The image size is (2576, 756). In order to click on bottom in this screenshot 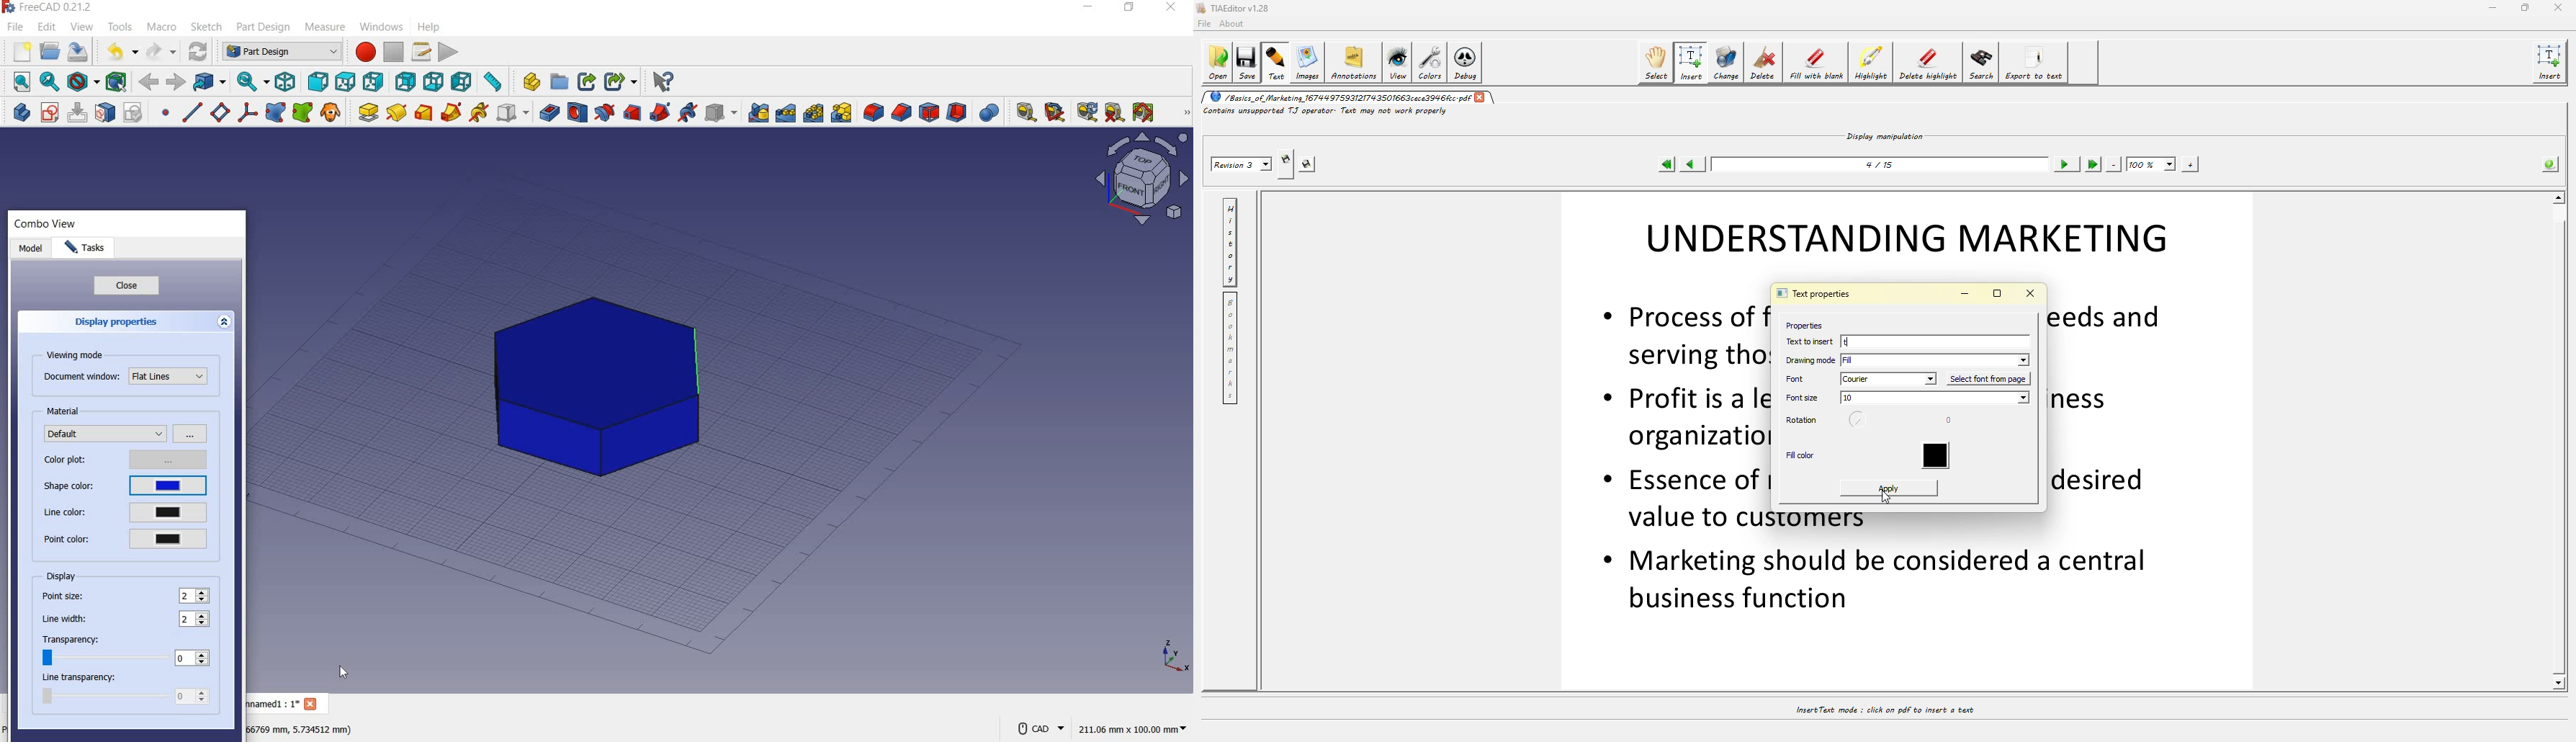, I will do `click(436, 81)`.